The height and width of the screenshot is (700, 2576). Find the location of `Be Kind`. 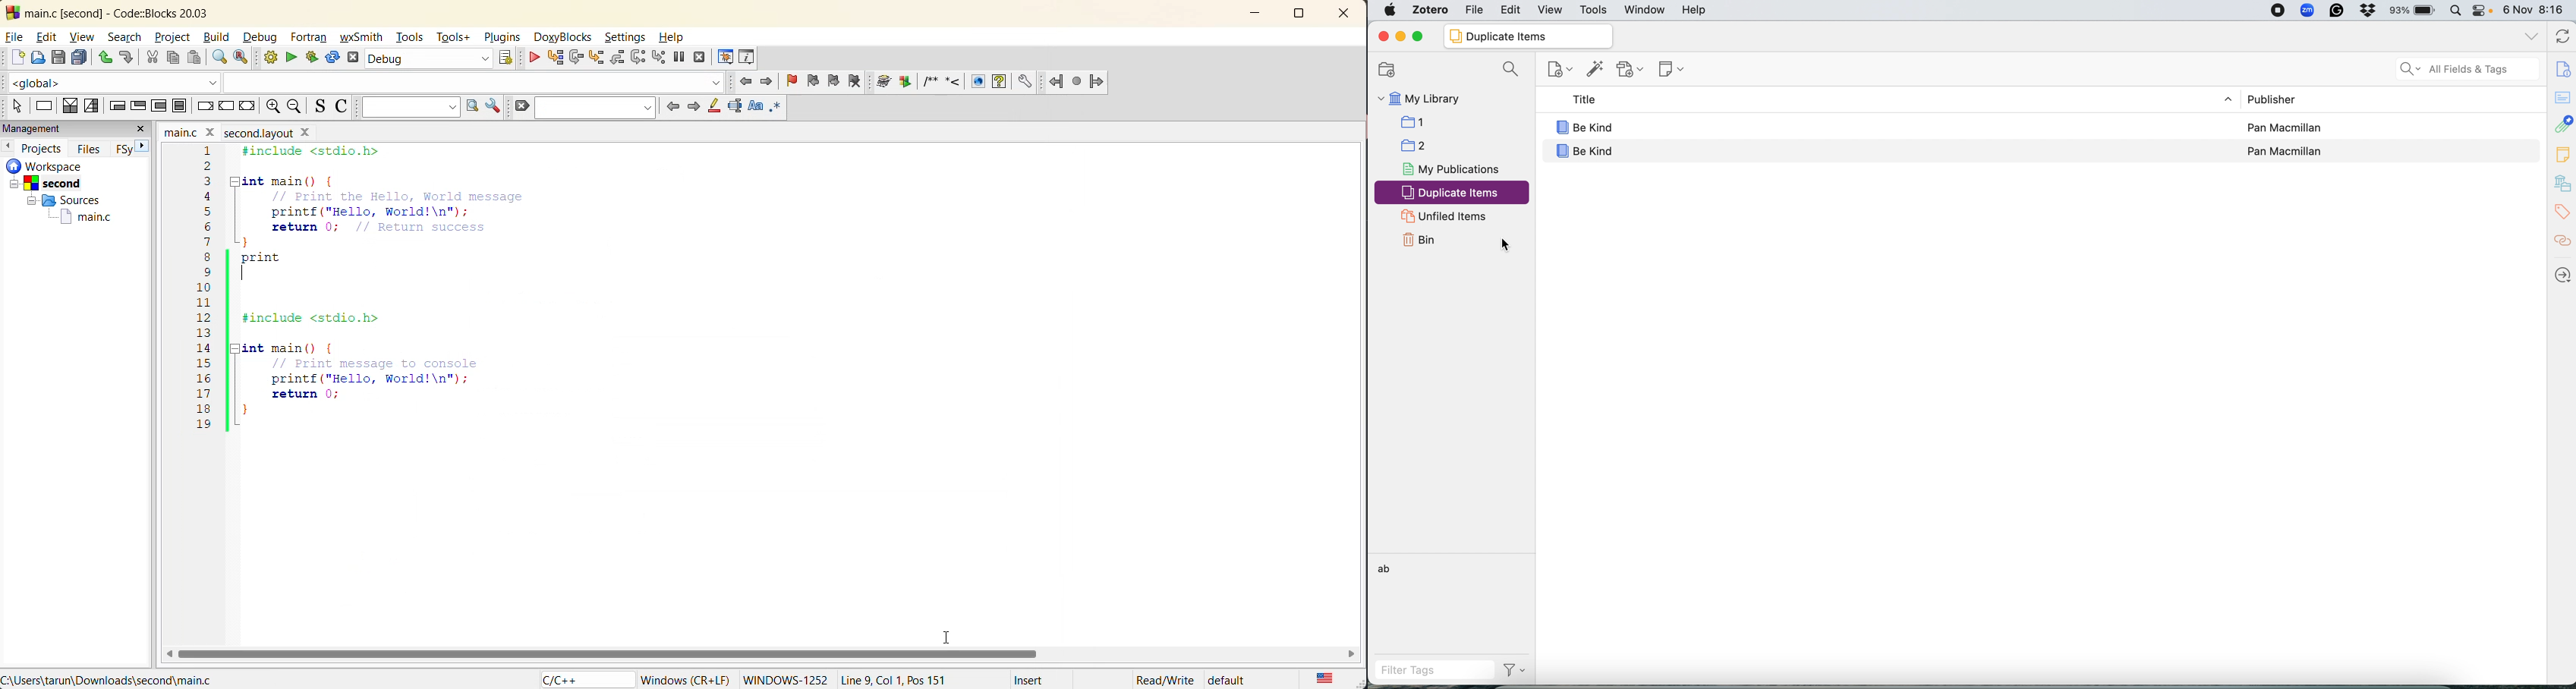

Be Kind is located at coordinates (1876, 148).